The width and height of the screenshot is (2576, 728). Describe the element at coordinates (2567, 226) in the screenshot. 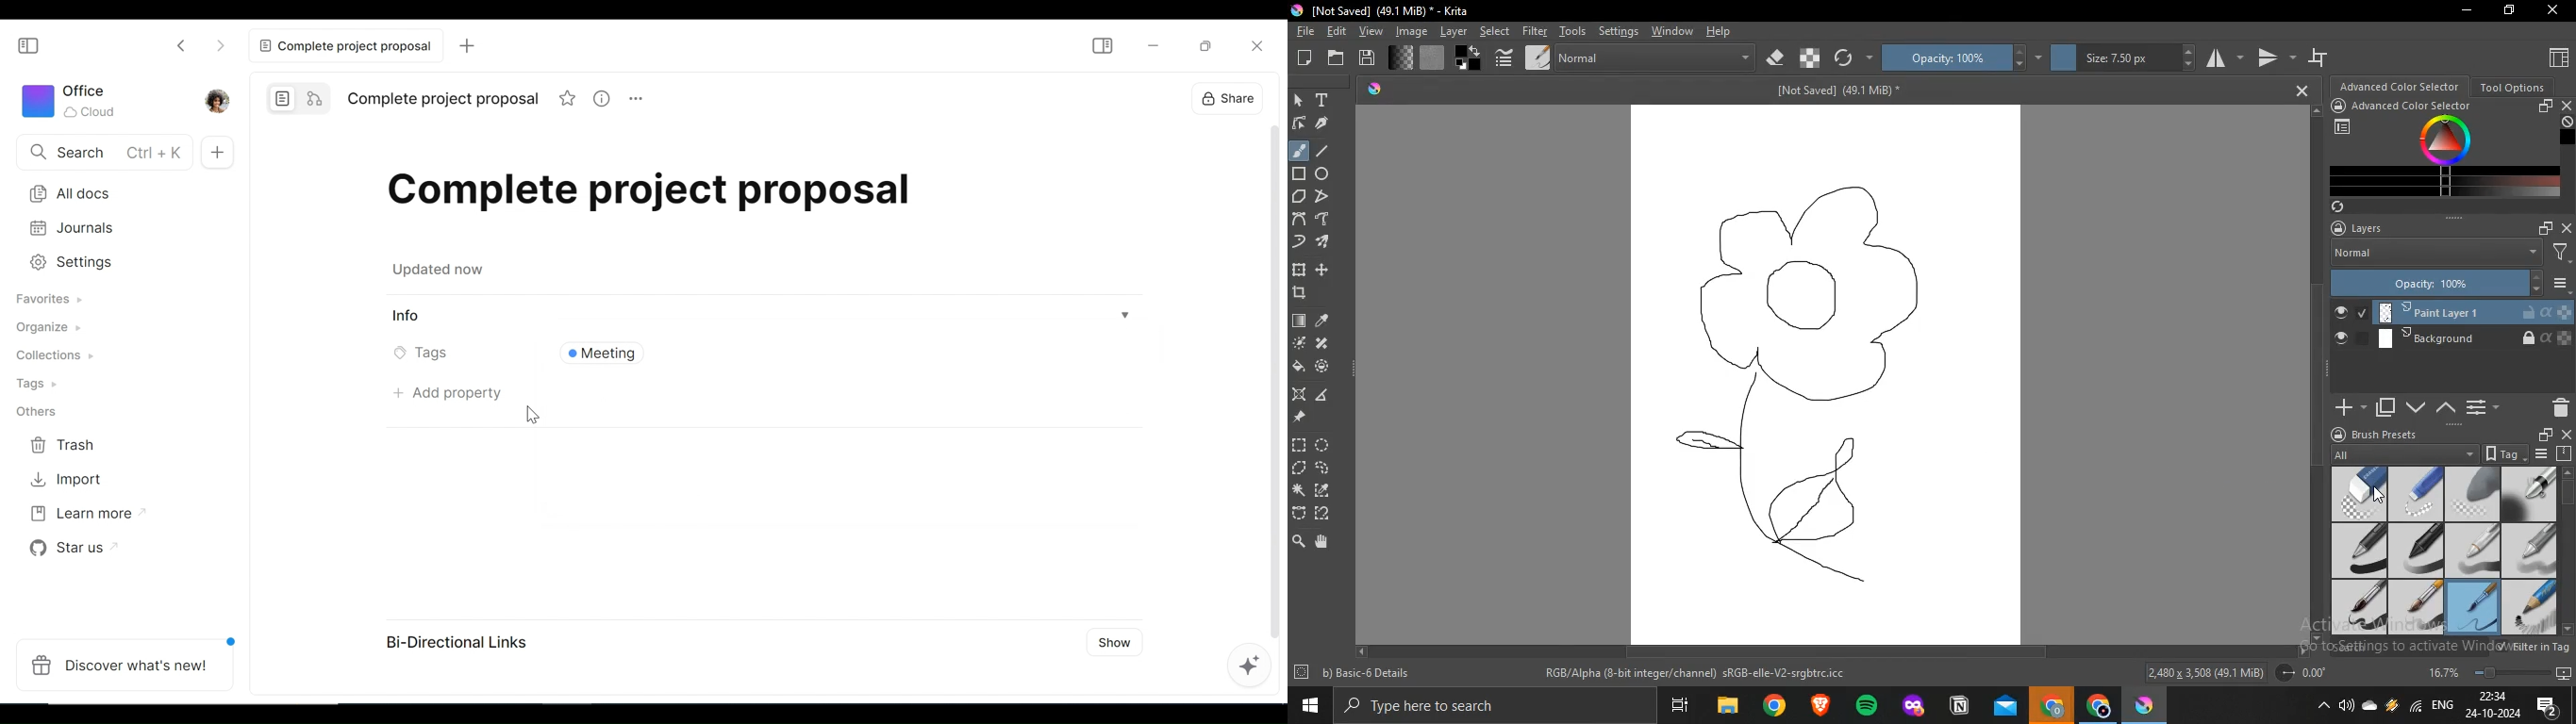

I see `close` at that location.